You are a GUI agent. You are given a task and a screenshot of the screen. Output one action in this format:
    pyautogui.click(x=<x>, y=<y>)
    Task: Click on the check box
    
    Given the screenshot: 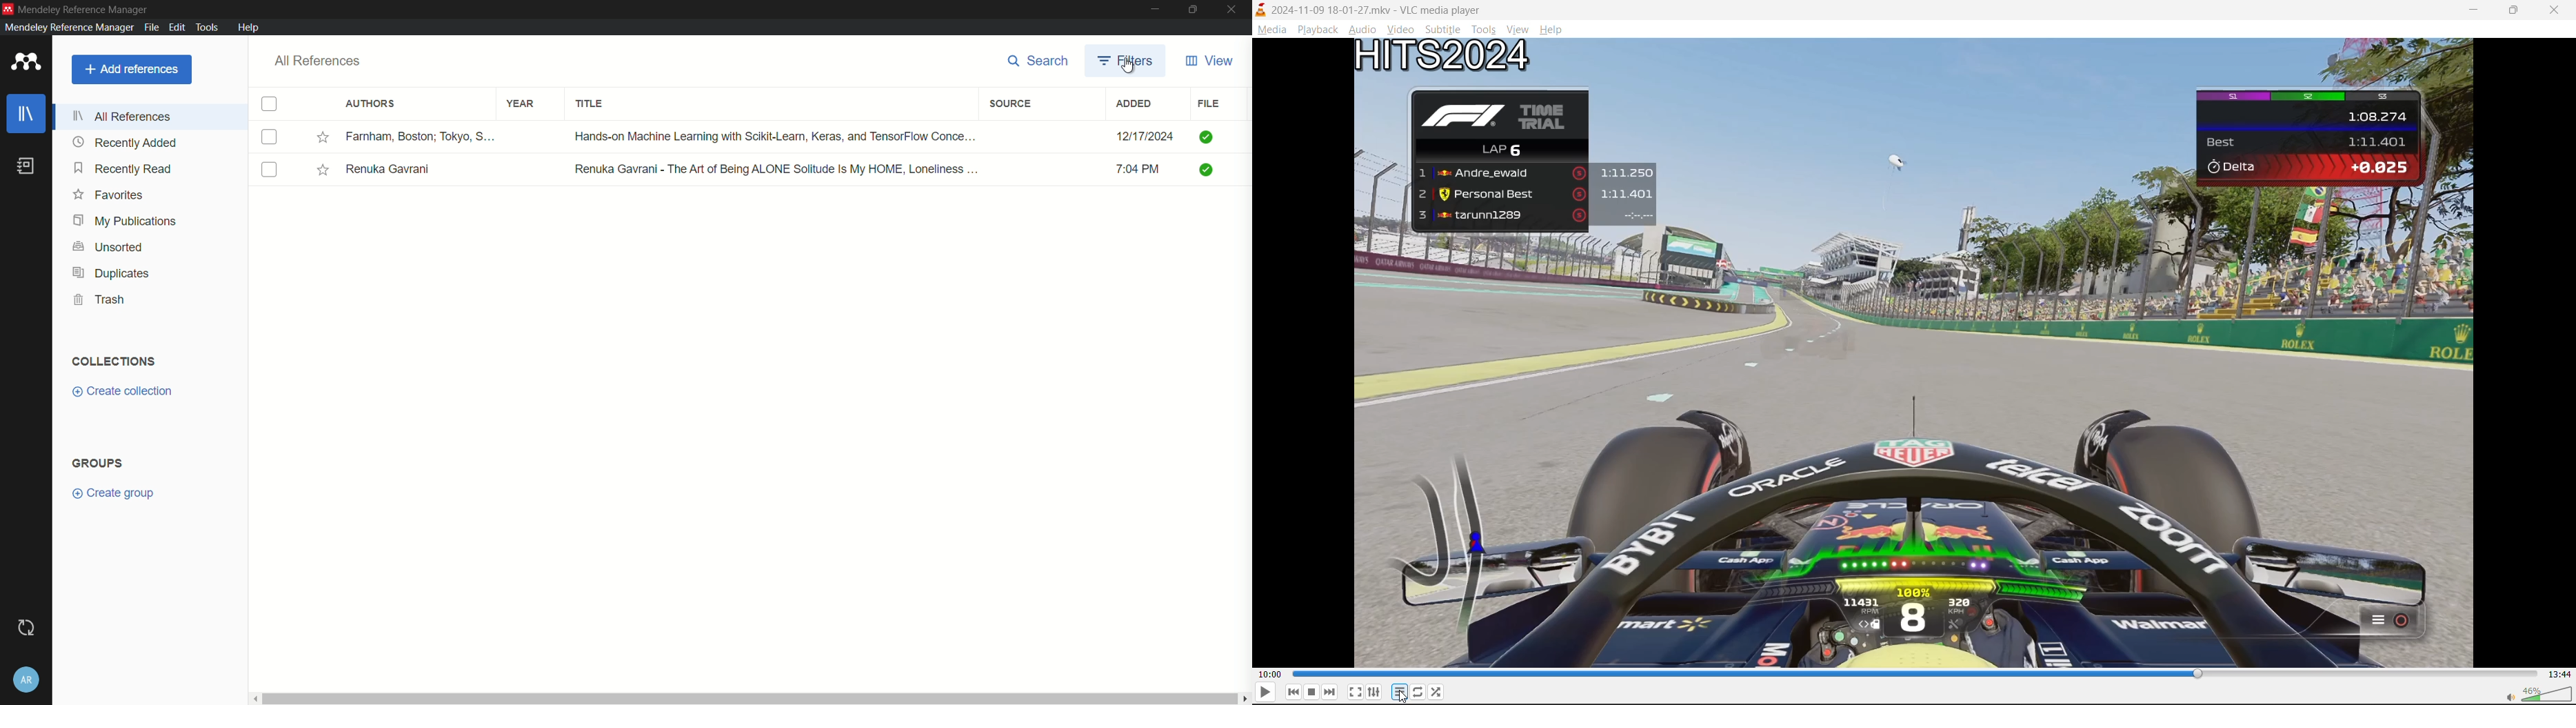 What is the action you would take?
    pyautogui.click(x=269, y=169)
    